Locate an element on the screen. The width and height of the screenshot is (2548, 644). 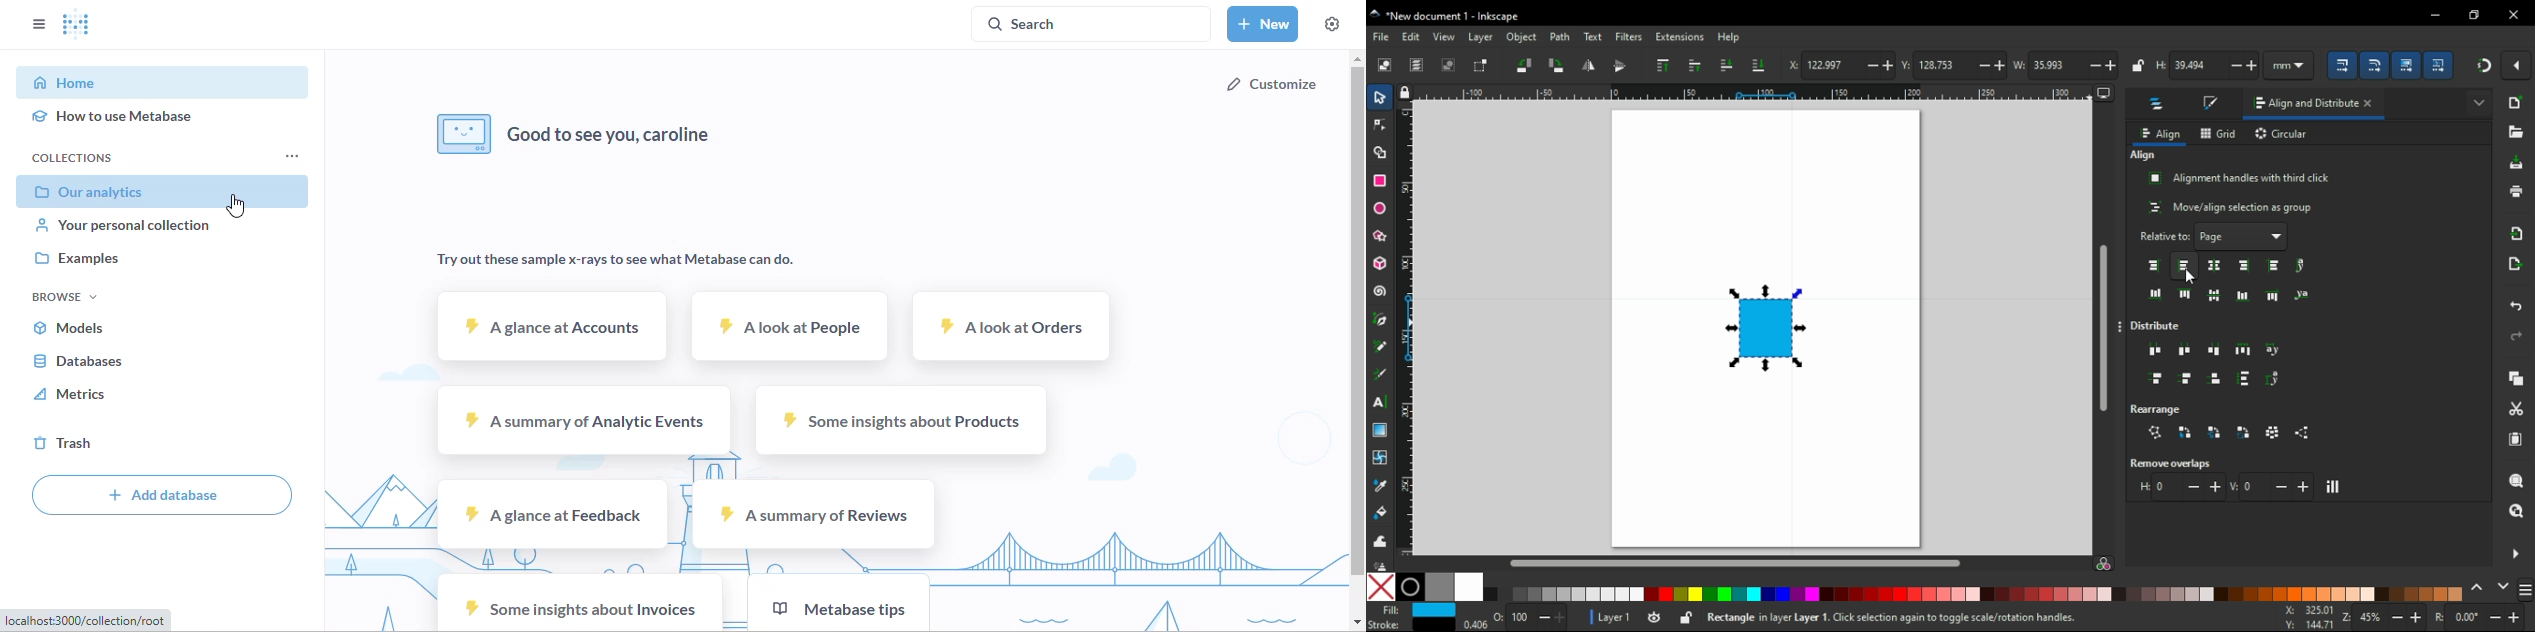
opacity is located at coordinates (1516, 619).